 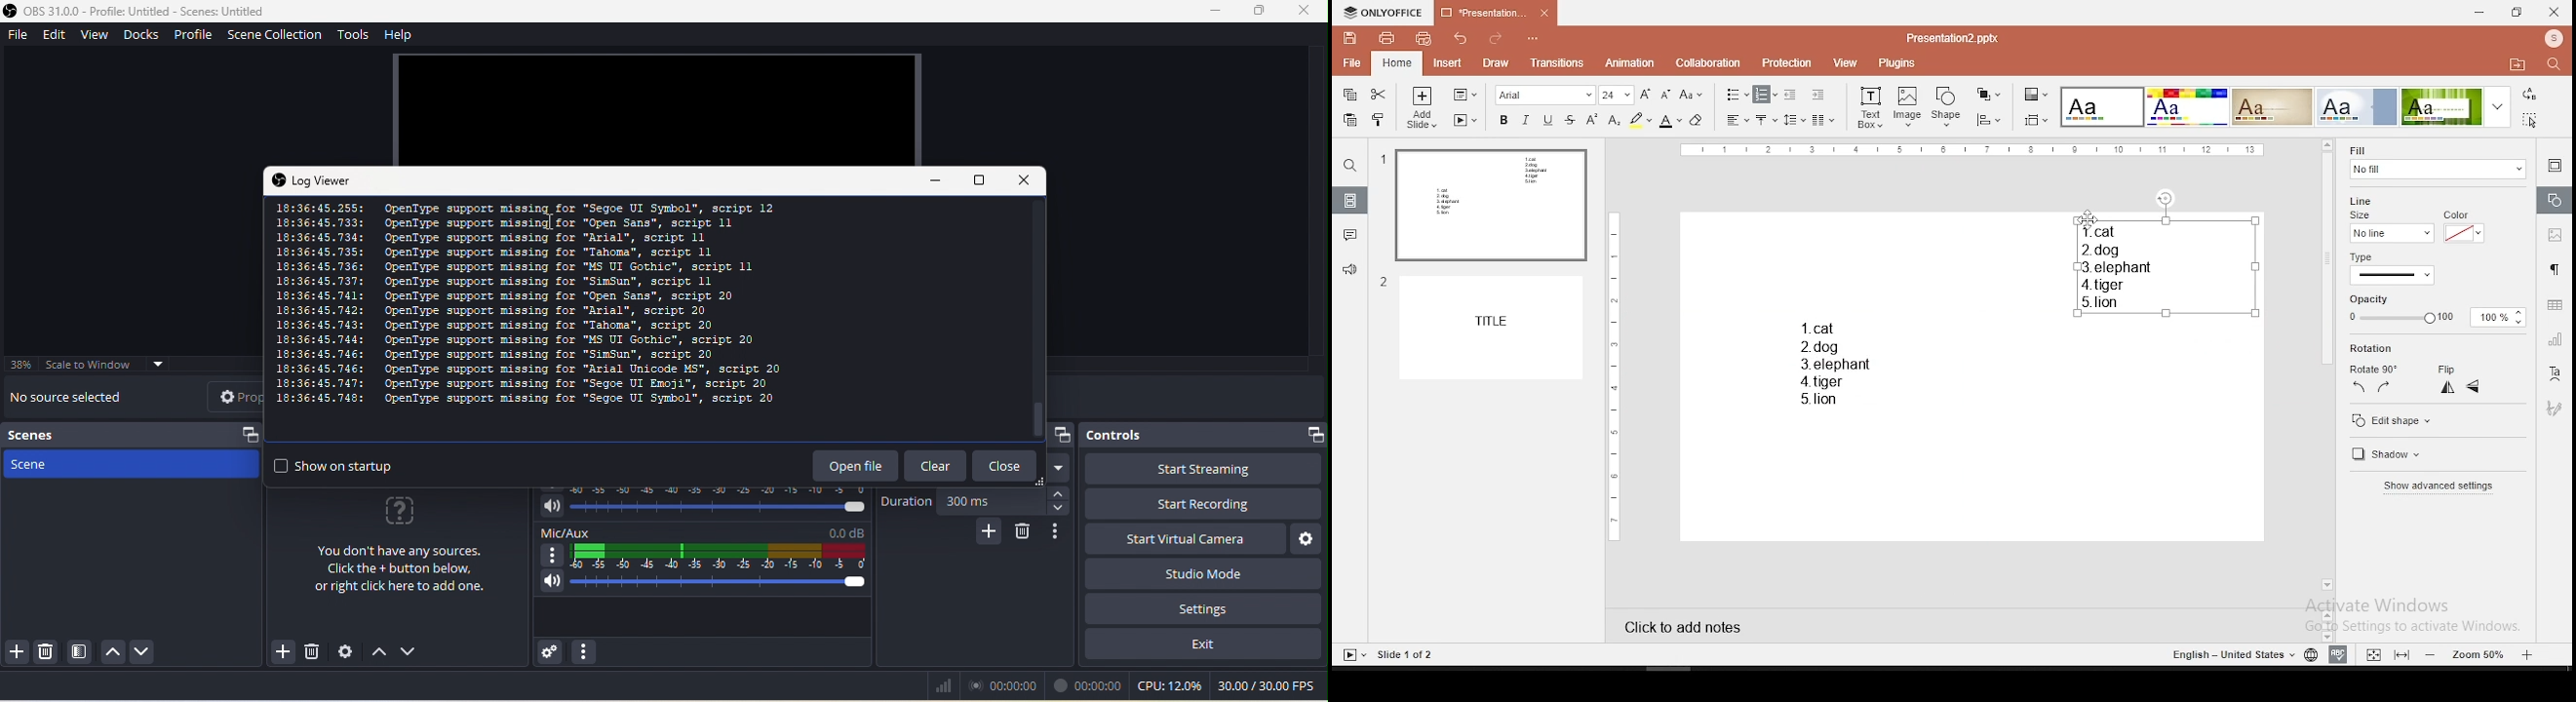 What do you see at coordinates (141, 11) in the screenshot?
I see `Application logo and name- OBS 31.0.0 - Profile: Untitled - Scenes: Untitled` at bounding box center [141, 11].